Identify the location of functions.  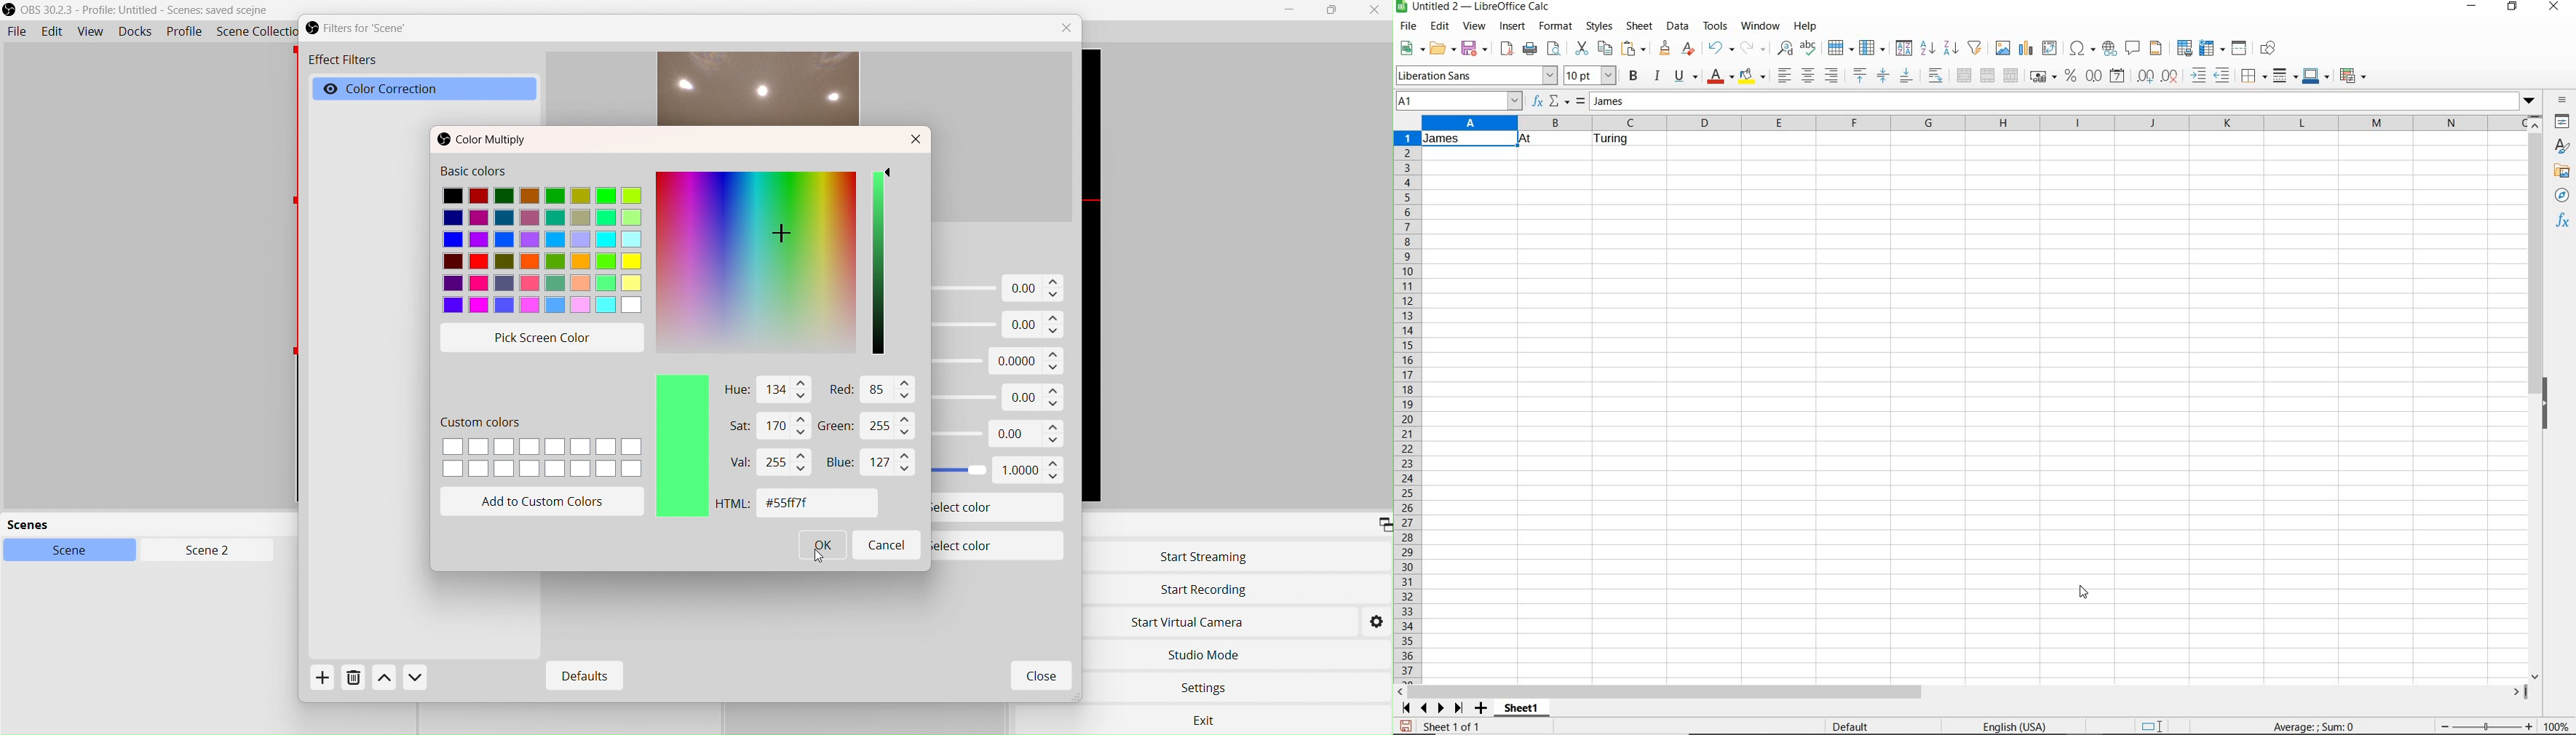
(2564, 222).